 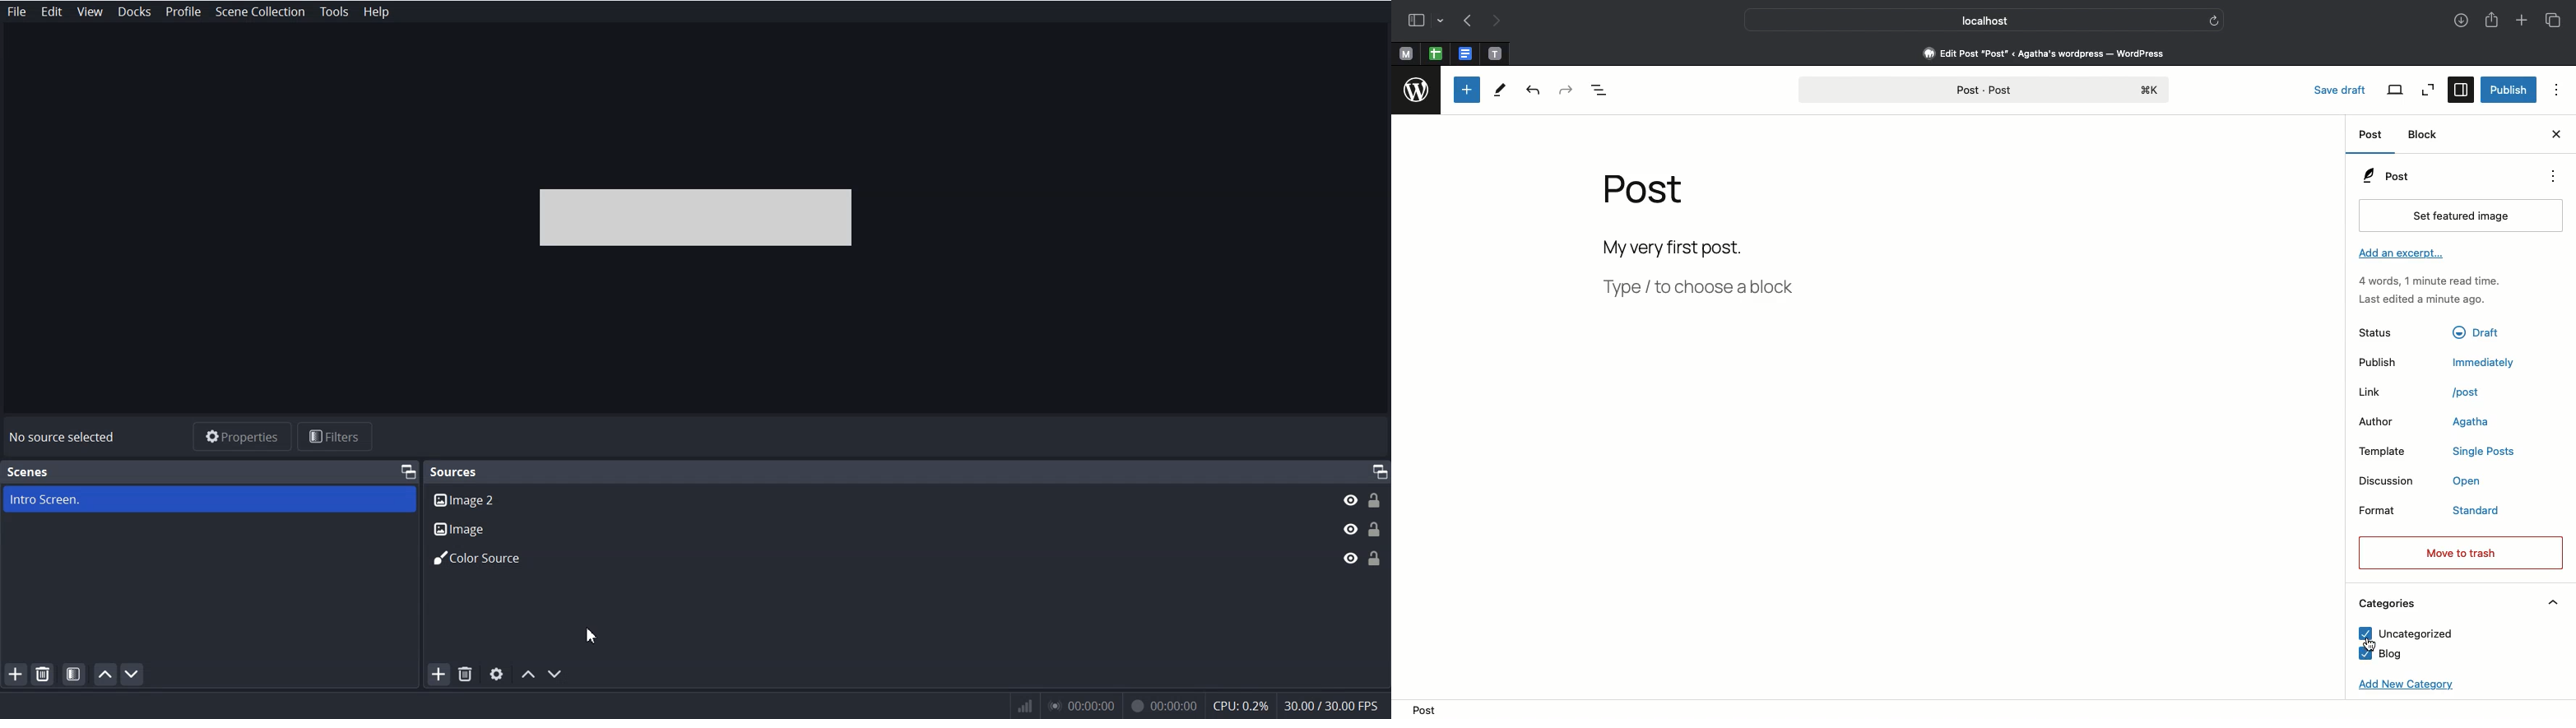 What do you see at coordinates (438, 675) in the screenshot?
I see `Add Source` at bounding box center [438, 675].